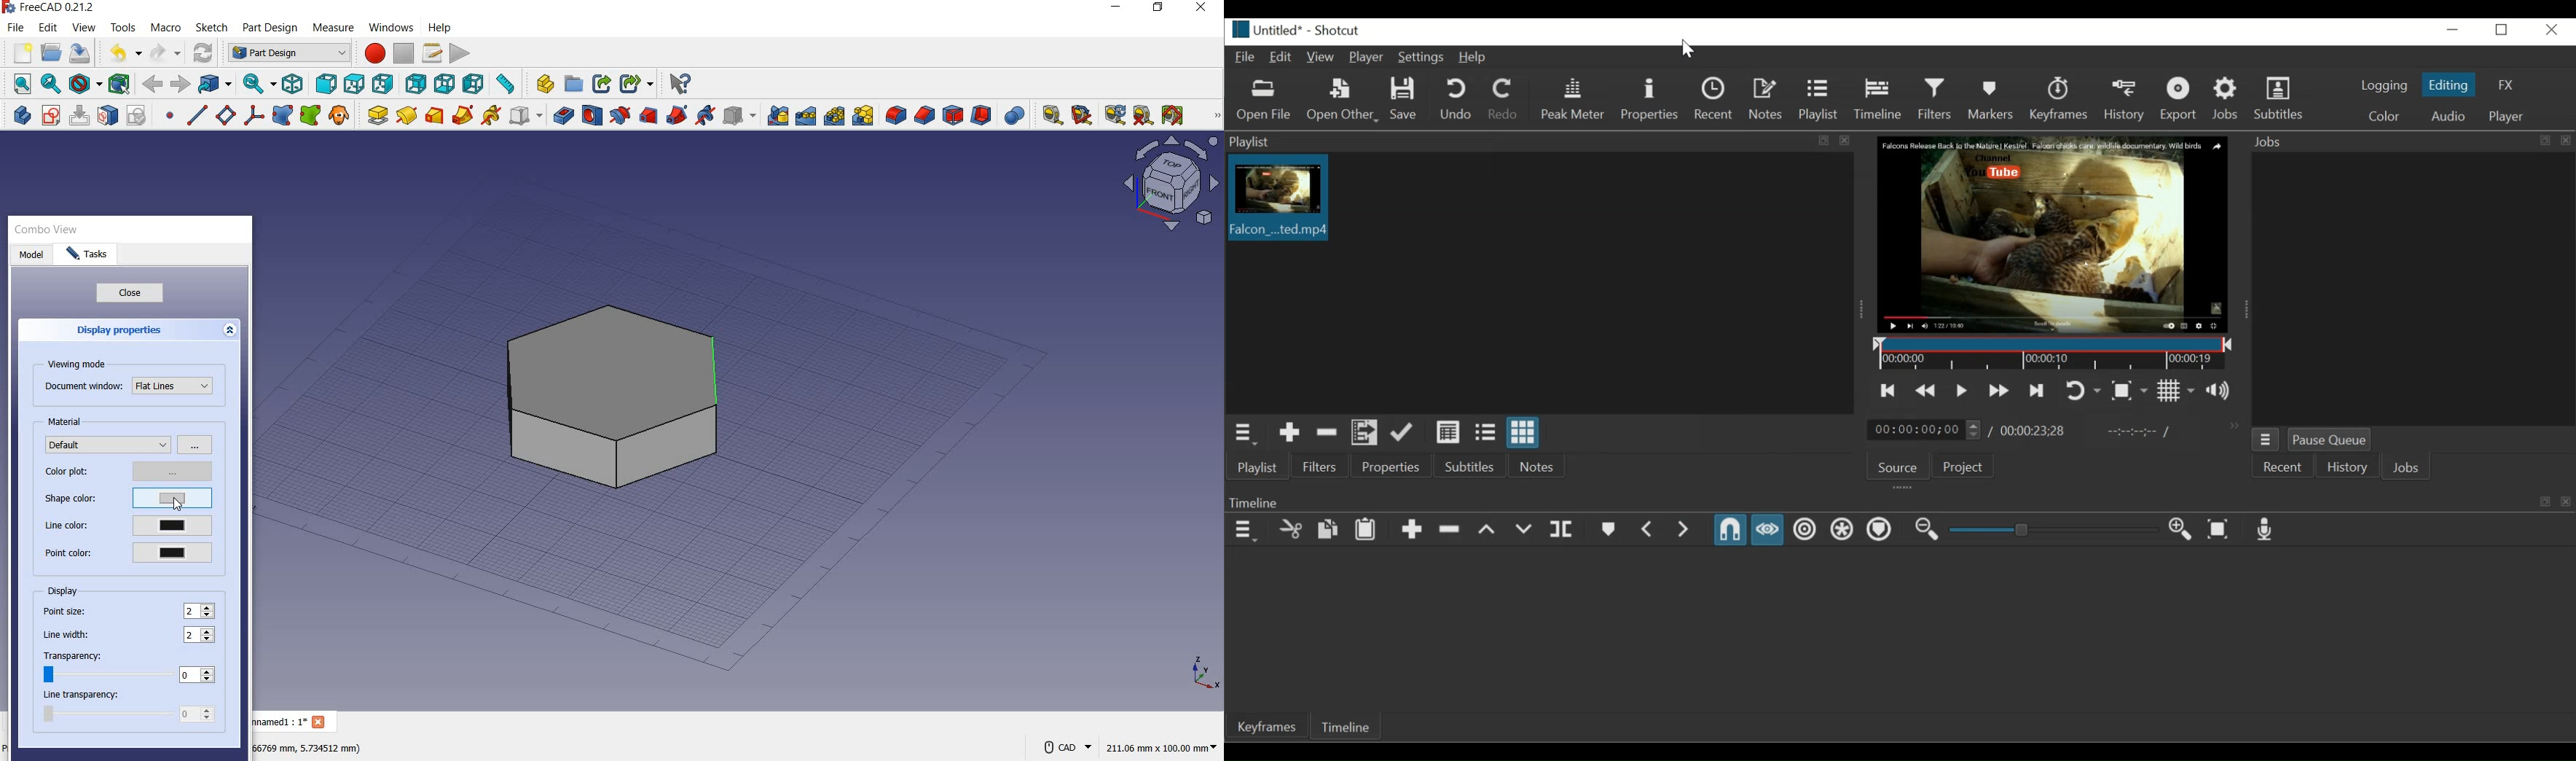  Describe the element at coordinates (19, 83) in the screenshot. I see `fit all` at that location.